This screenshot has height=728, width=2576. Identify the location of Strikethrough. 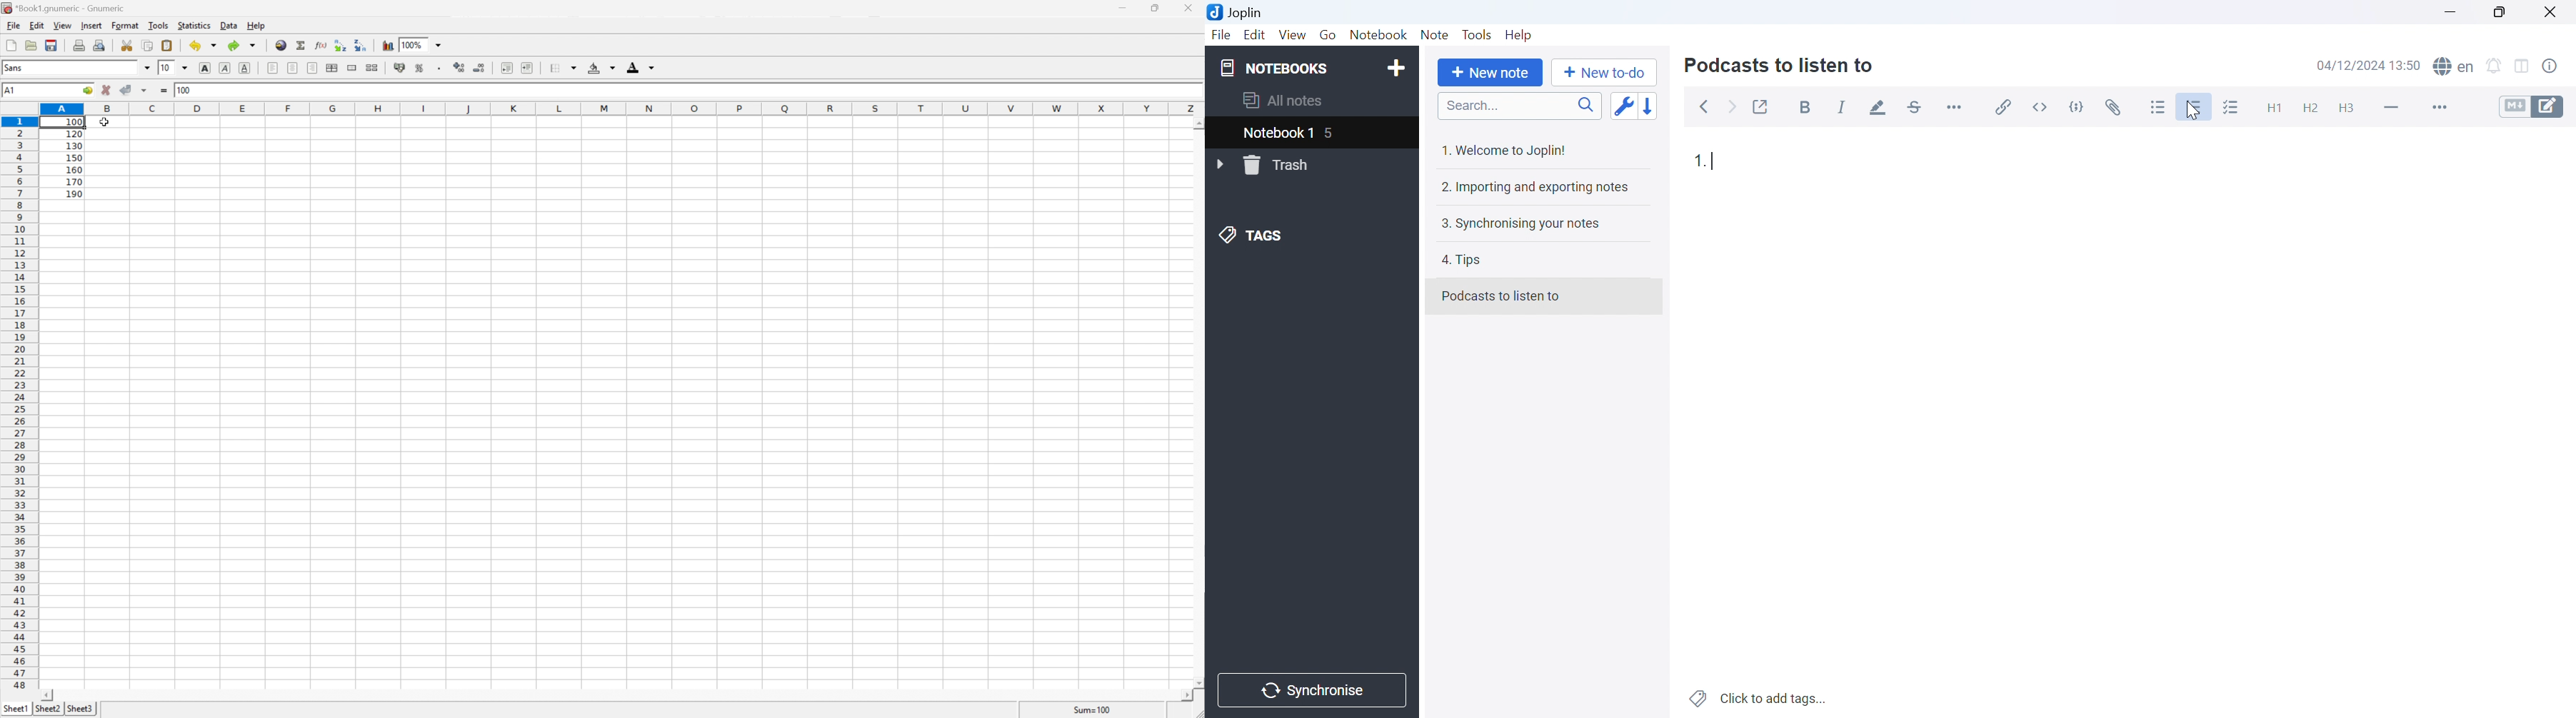
(1915, 106).